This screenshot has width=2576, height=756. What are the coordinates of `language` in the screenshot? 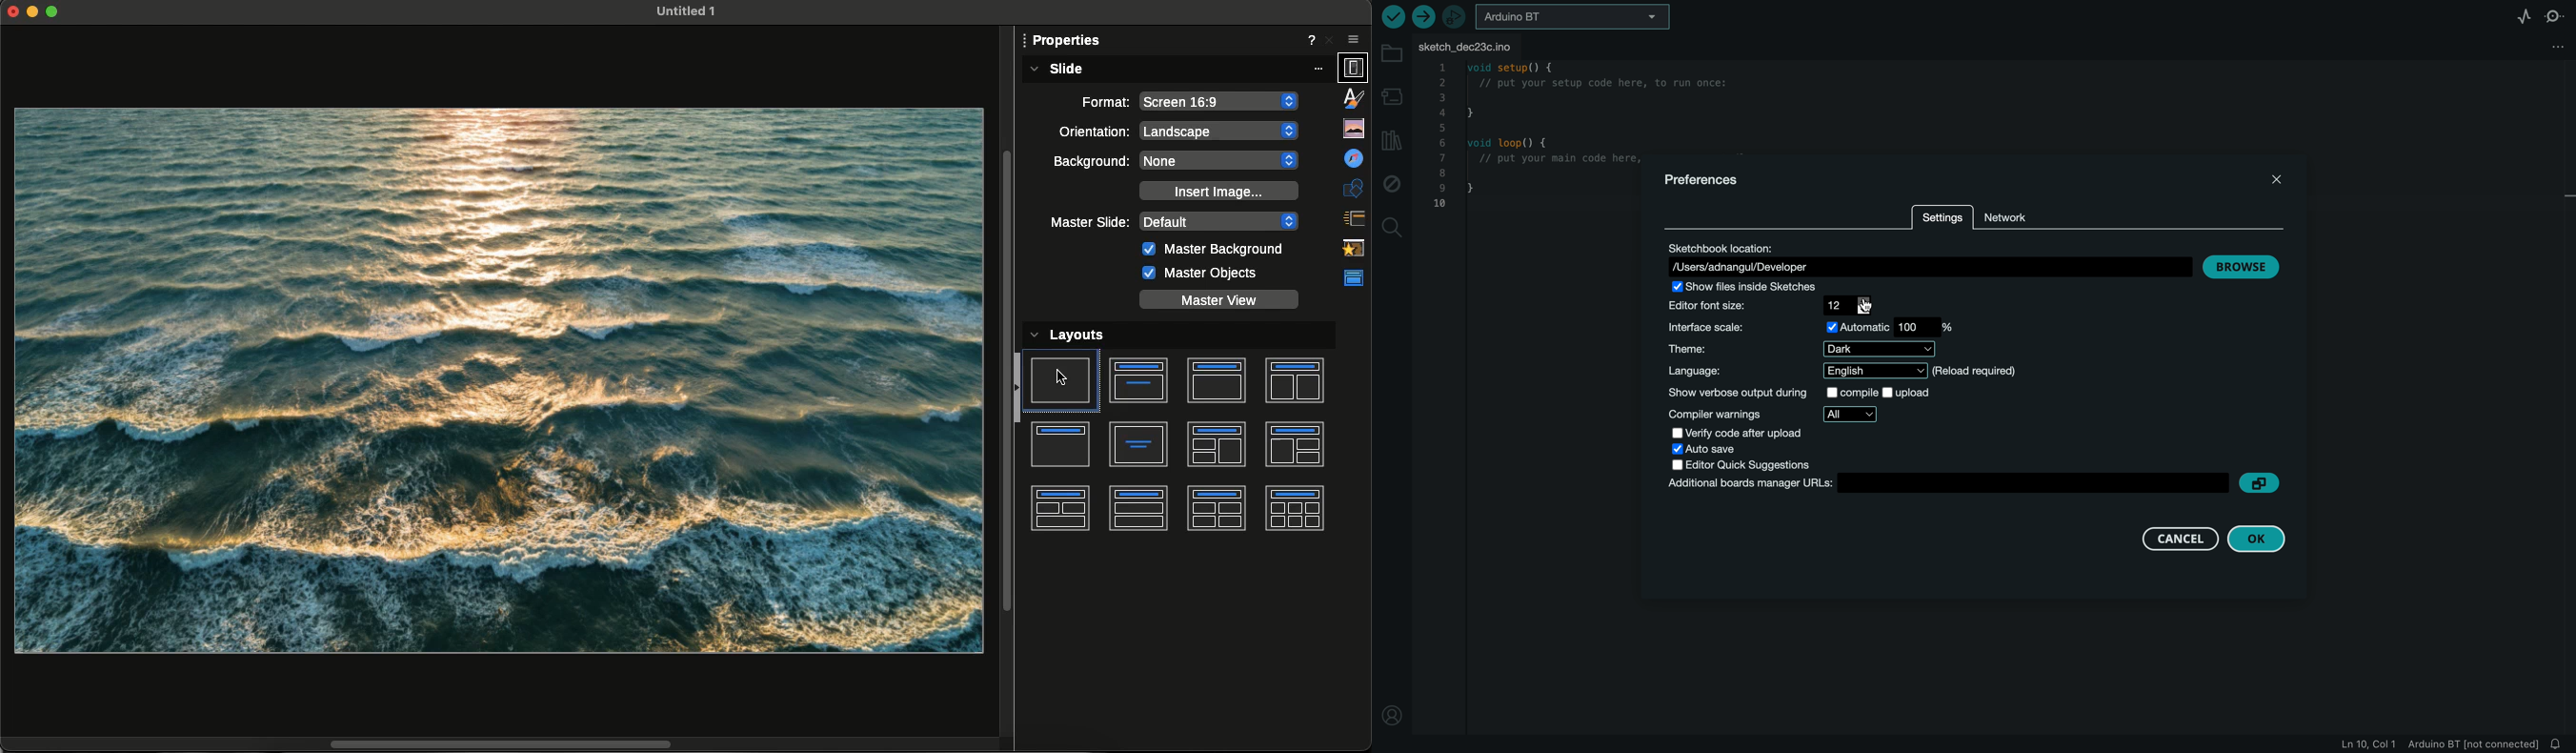 It's located at (1847, 371).